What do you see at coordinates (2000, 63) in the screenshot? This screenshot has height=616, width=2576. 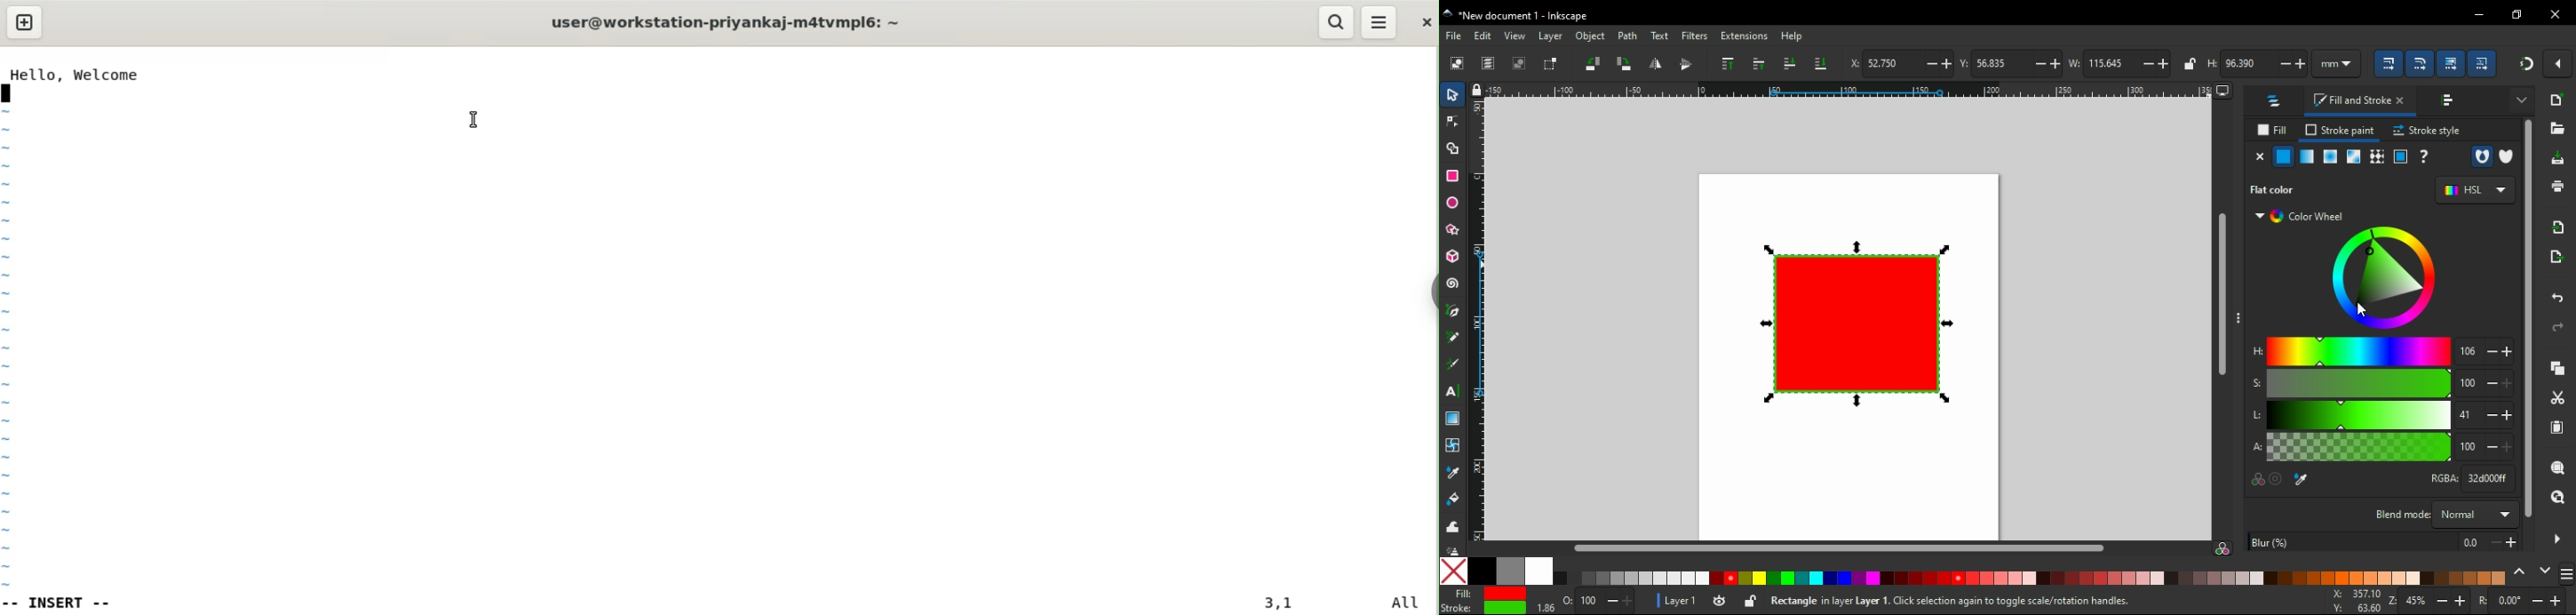 I see `56` at bounding box center [2000, 63].